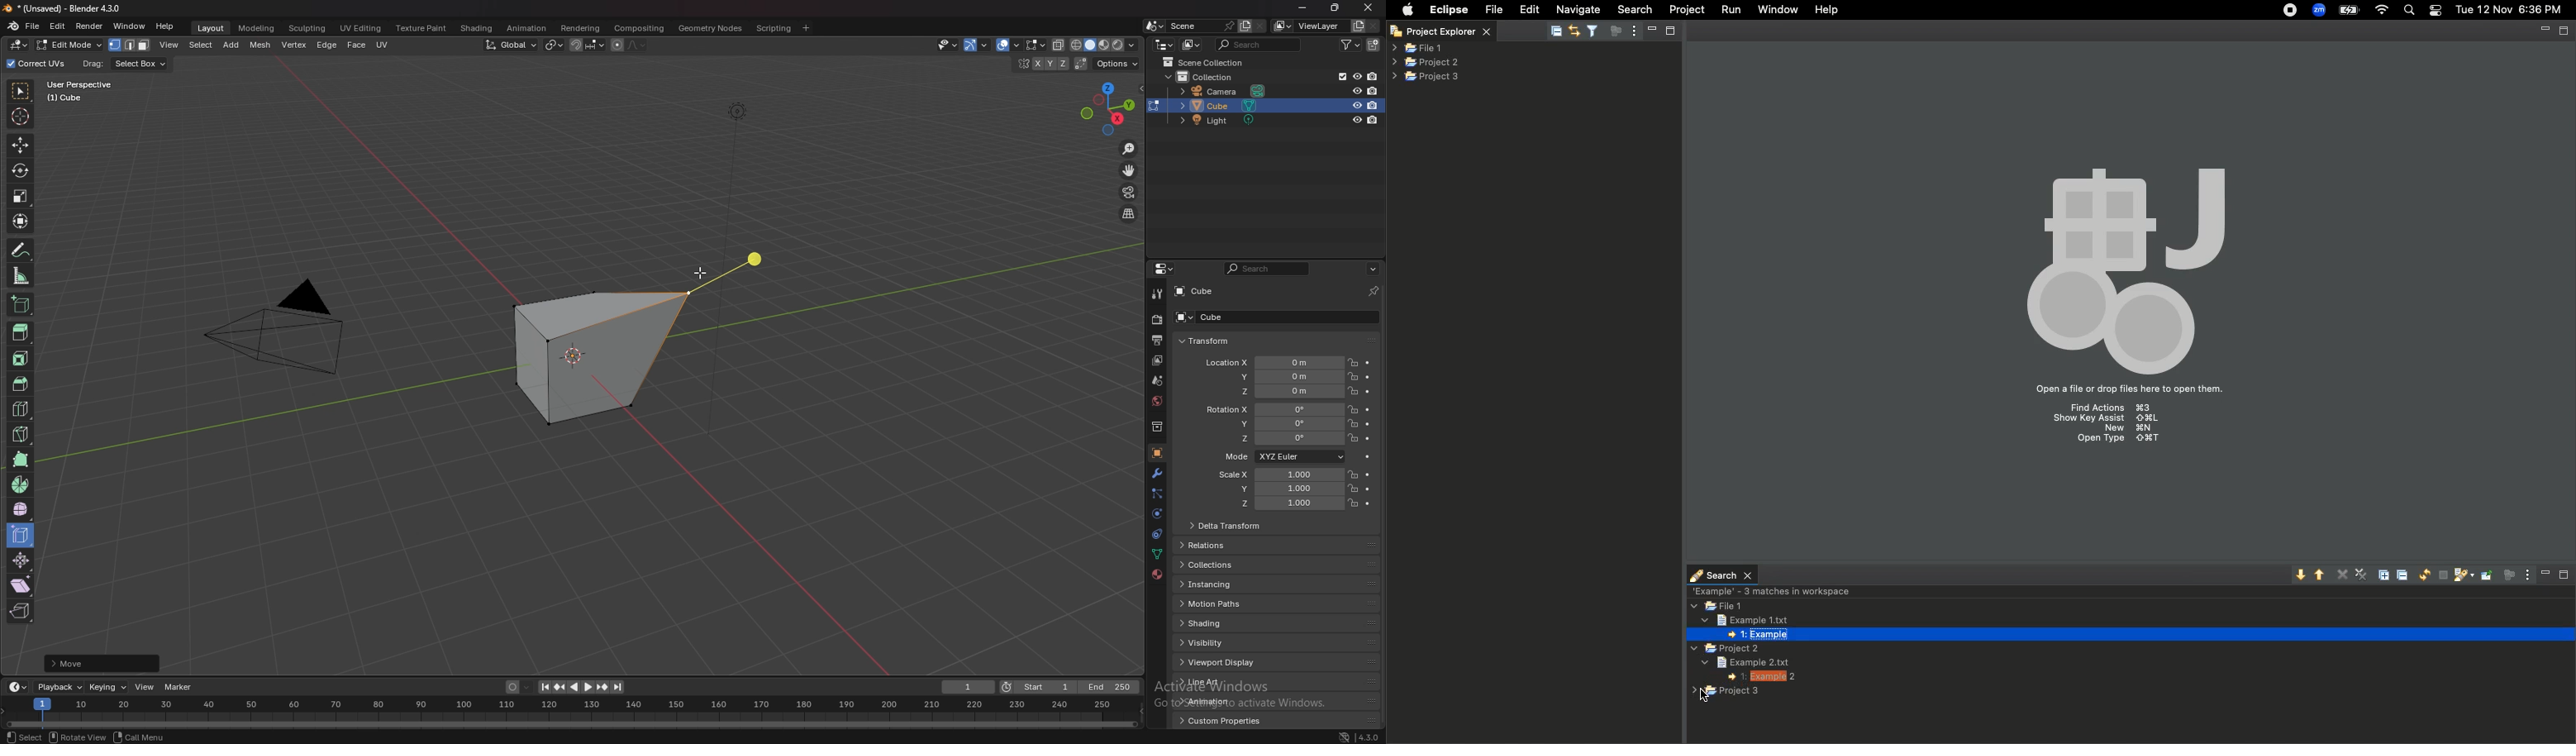 The image size is (2576, 756). Describe the element at coordinates (1019, 79) in the screenshot. I see `hide in viewport` at that location.